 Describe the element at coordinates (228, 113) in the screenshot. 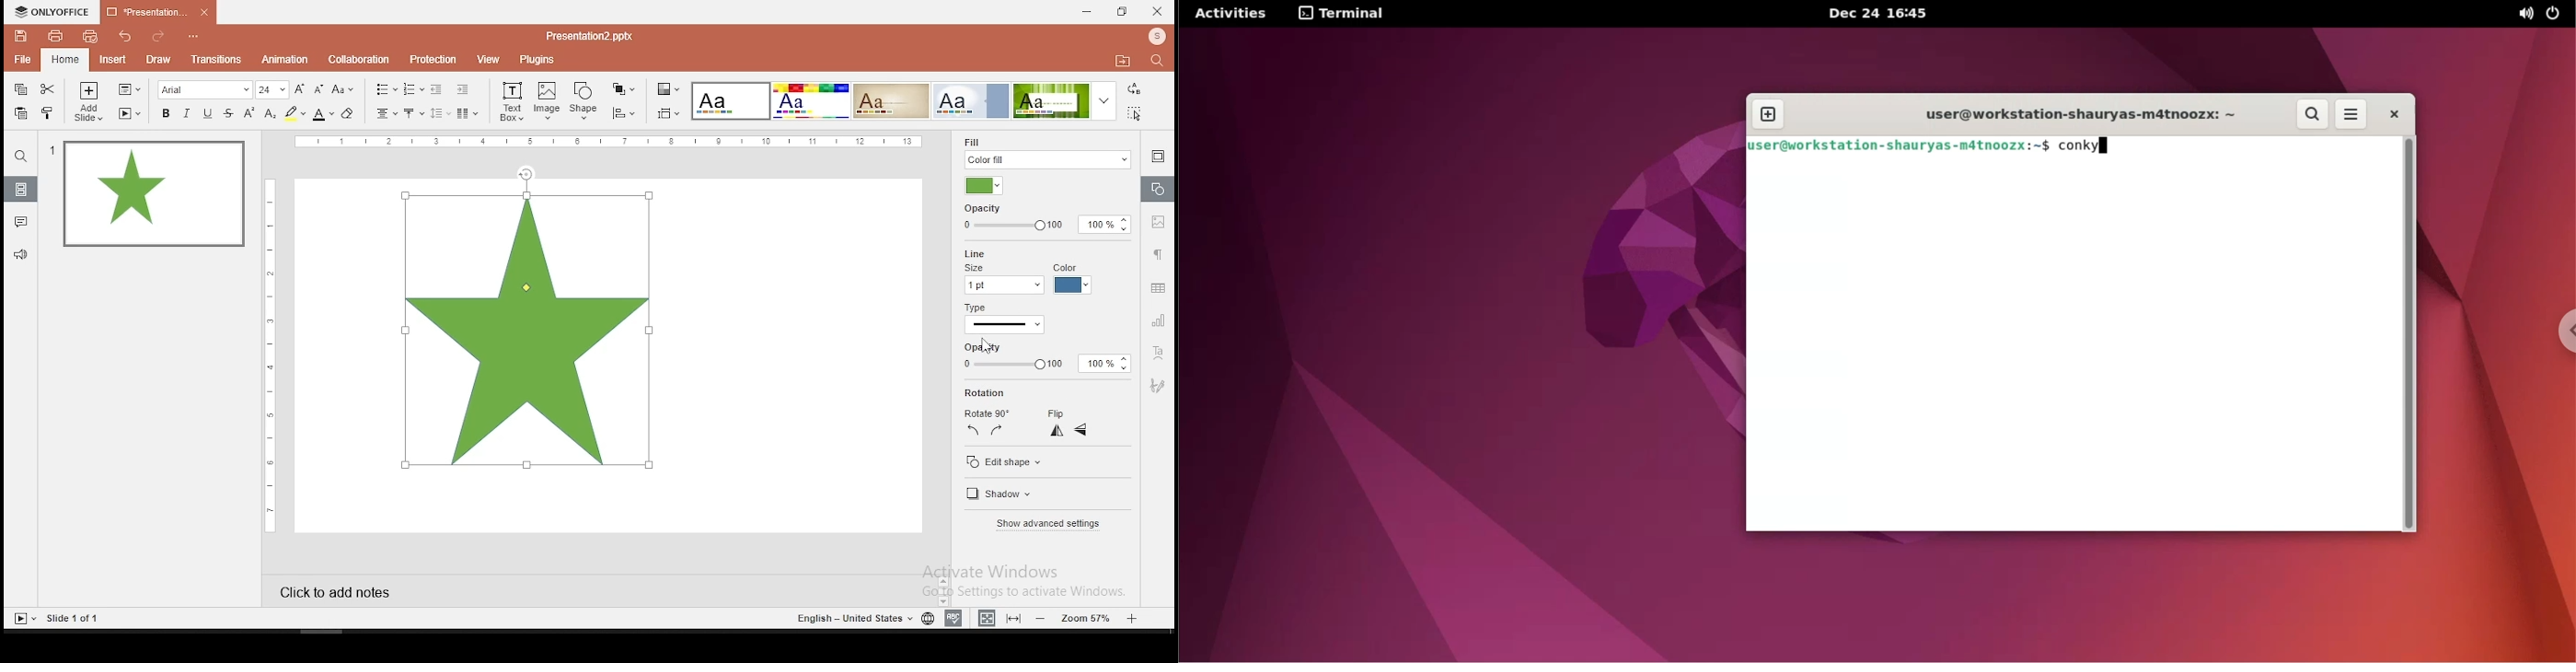

I see `strikethrough` at that location.